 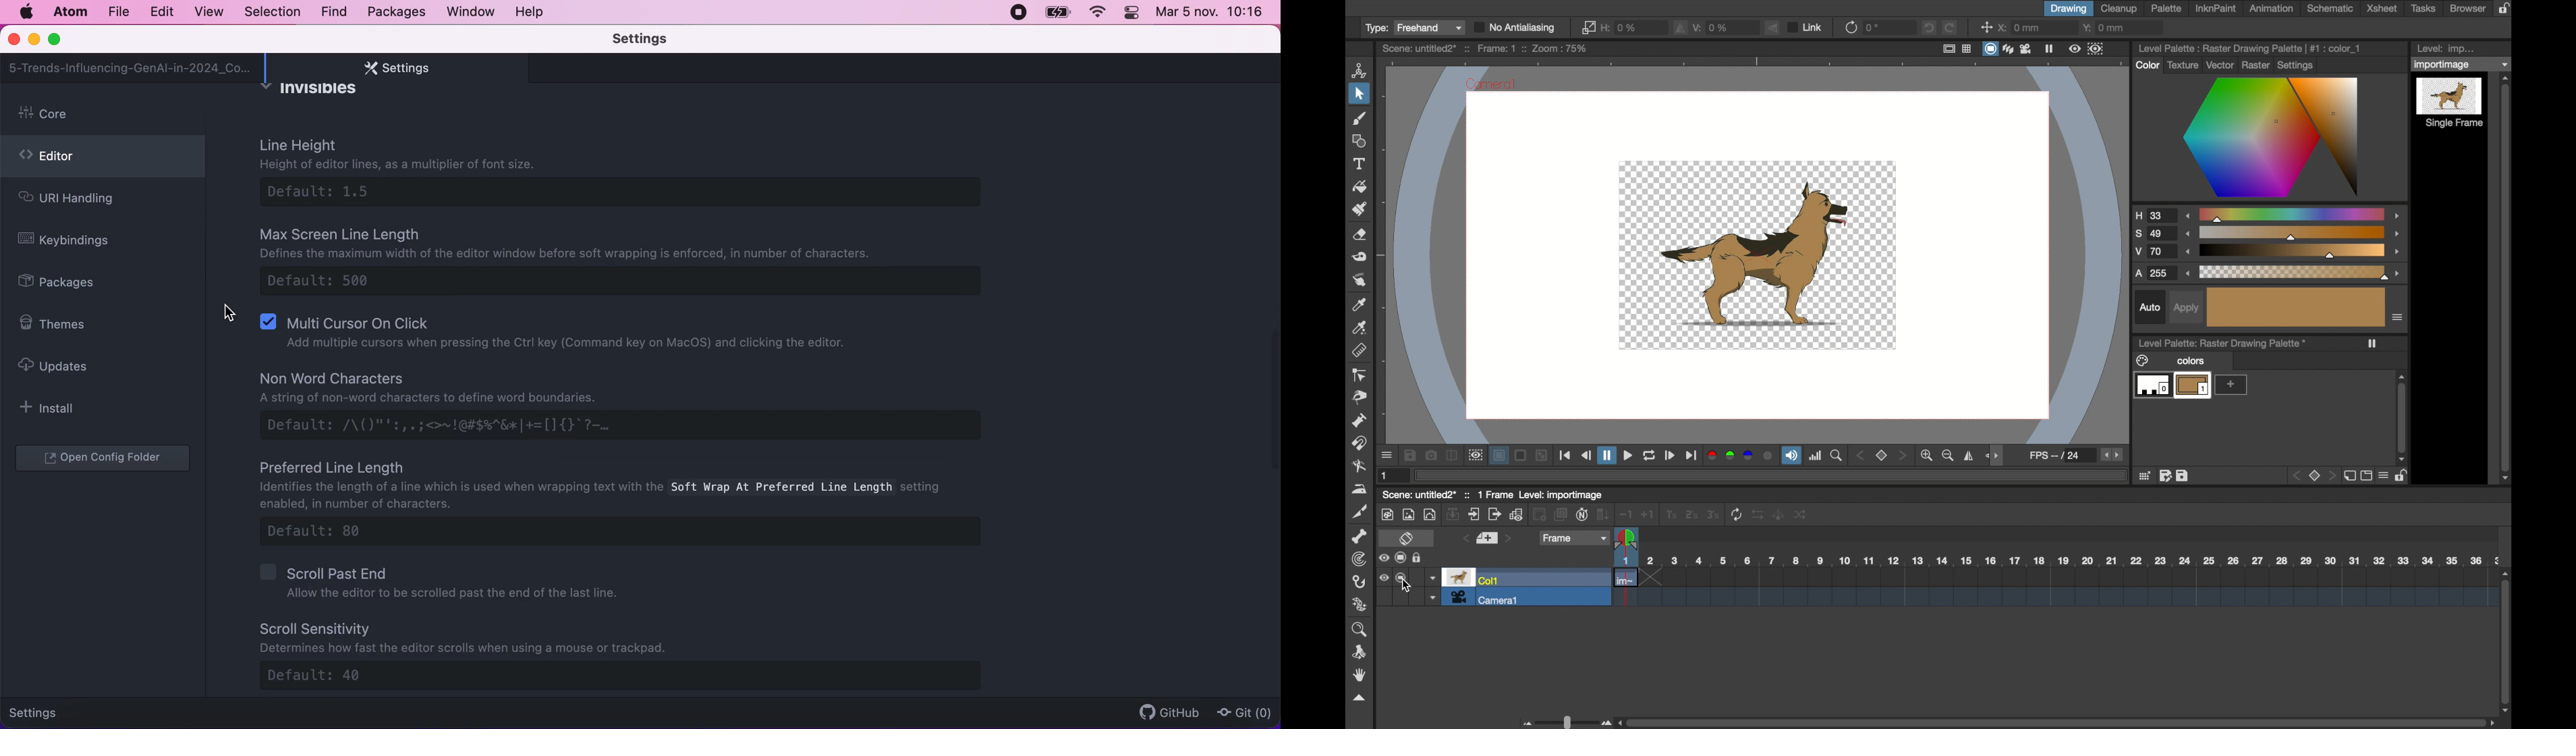 I want to click on no antialiasing, so click(x=1515, y=28).